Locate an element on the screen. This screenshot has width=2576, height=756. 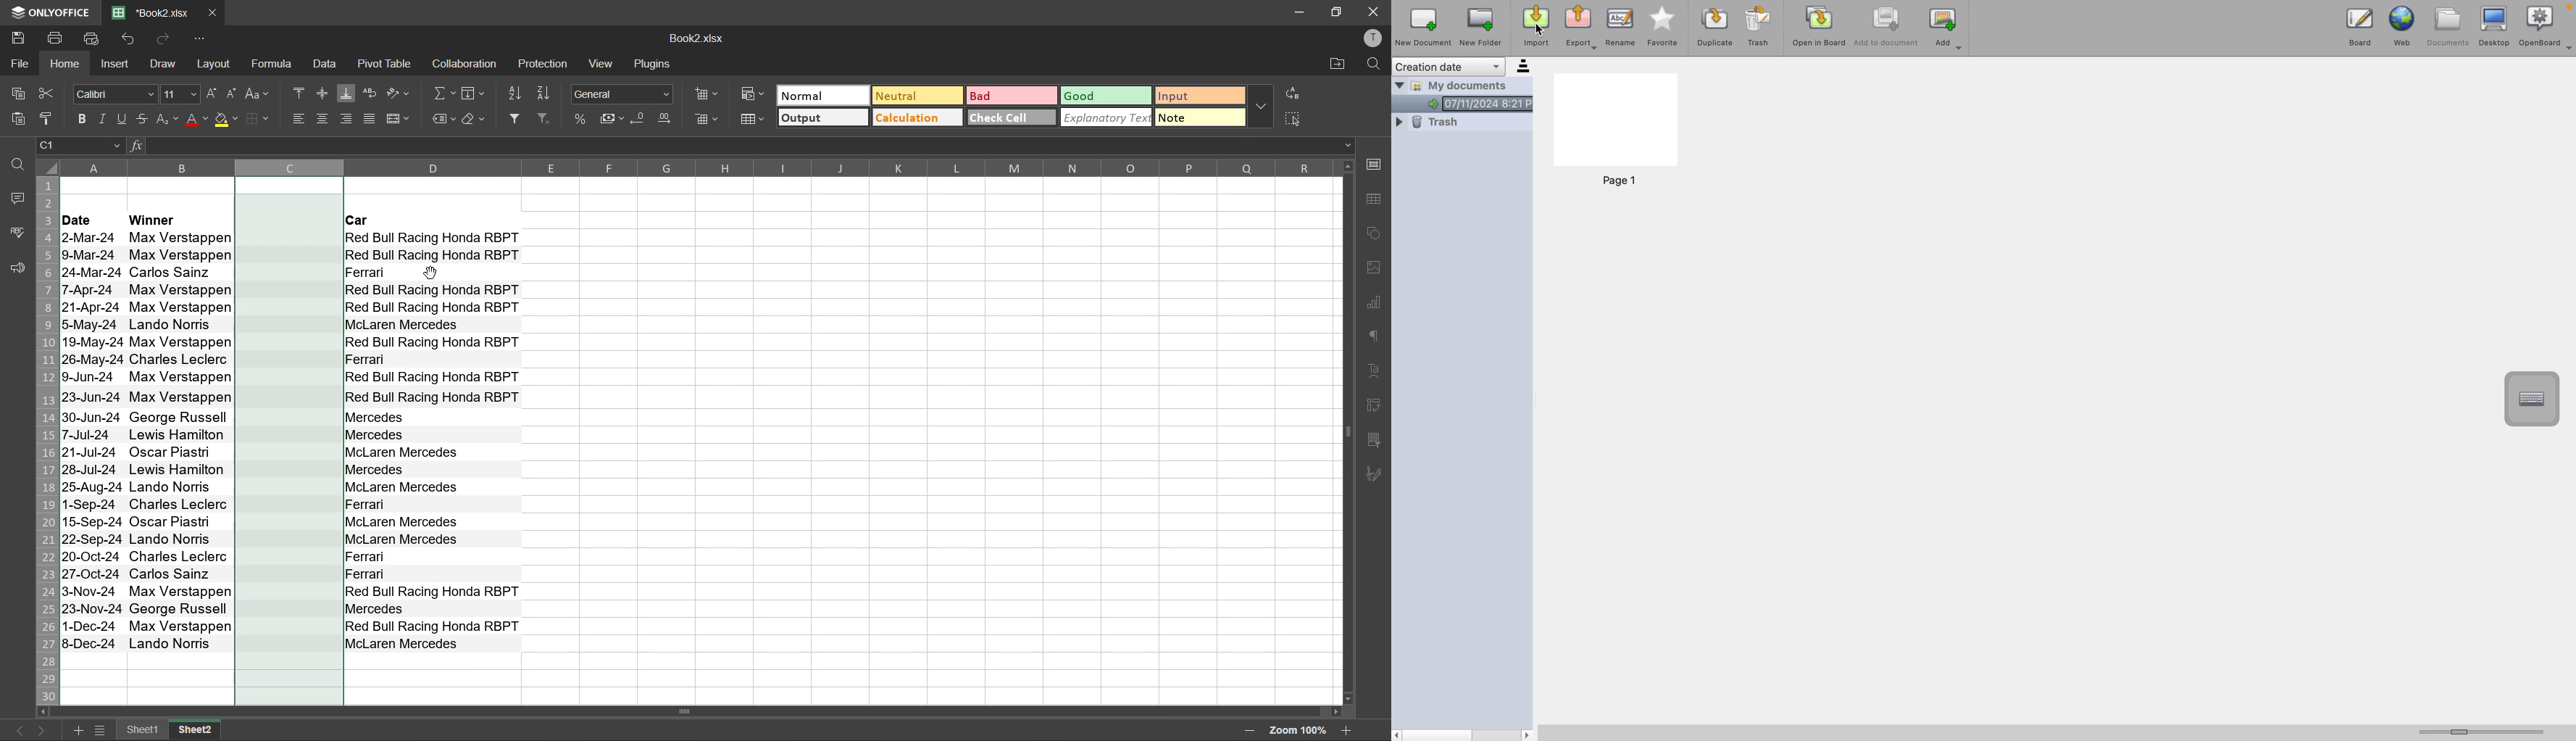
remove cells is located at coordinates (708, 119).